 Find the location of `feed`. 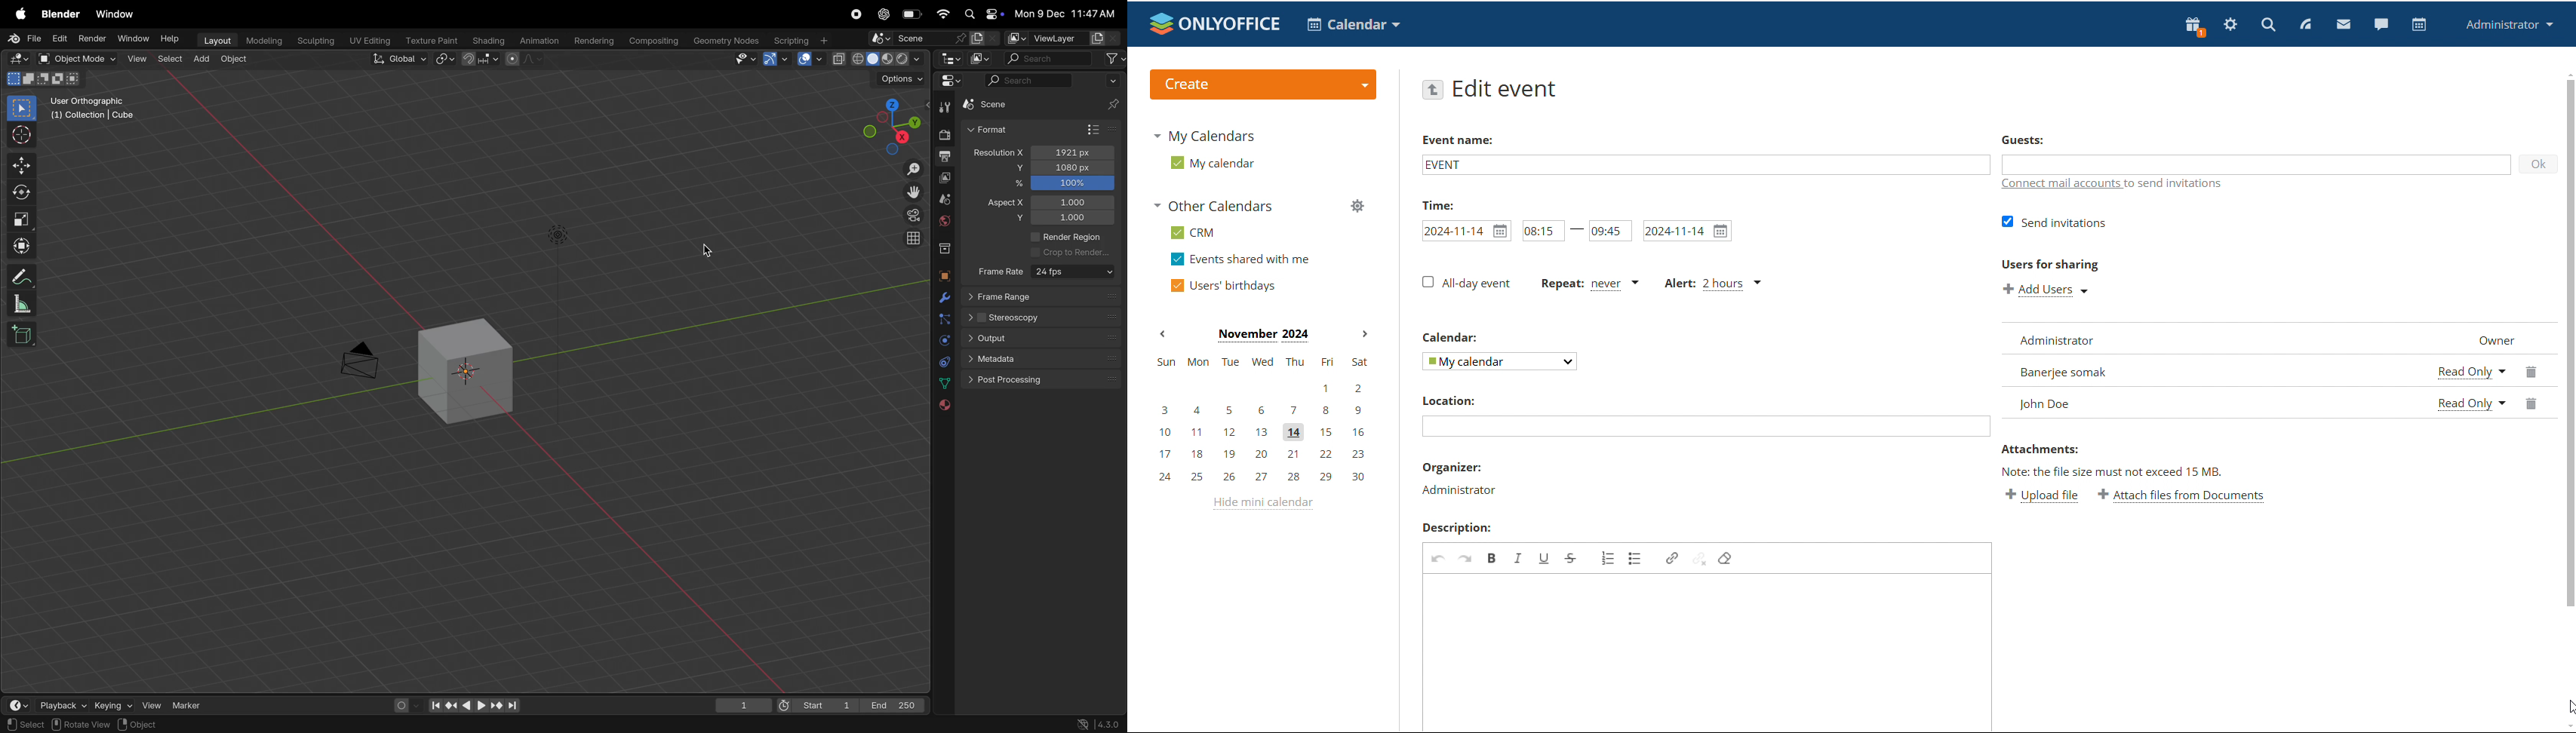

feed is located at coordinates (2304, 25).